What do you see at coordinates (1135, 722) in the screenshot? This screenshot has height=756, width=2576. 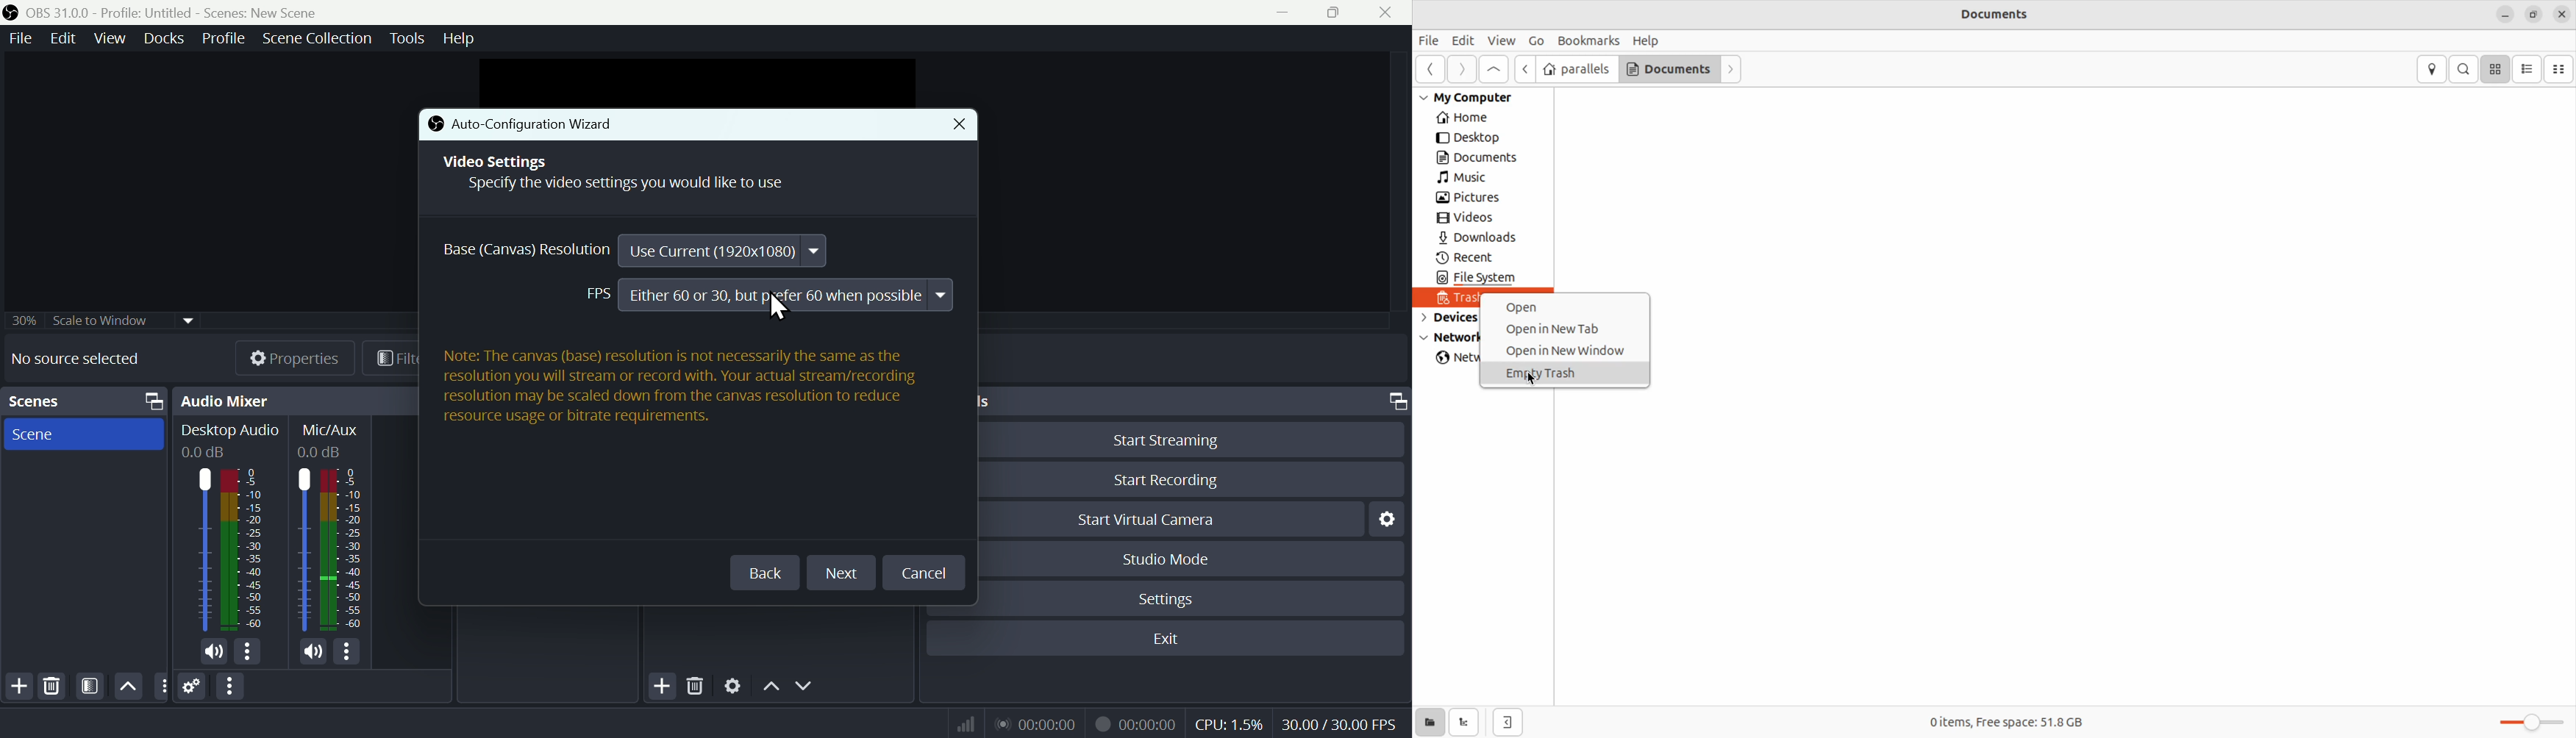 I see `Video recorder` at bounding box center [1135, 722].